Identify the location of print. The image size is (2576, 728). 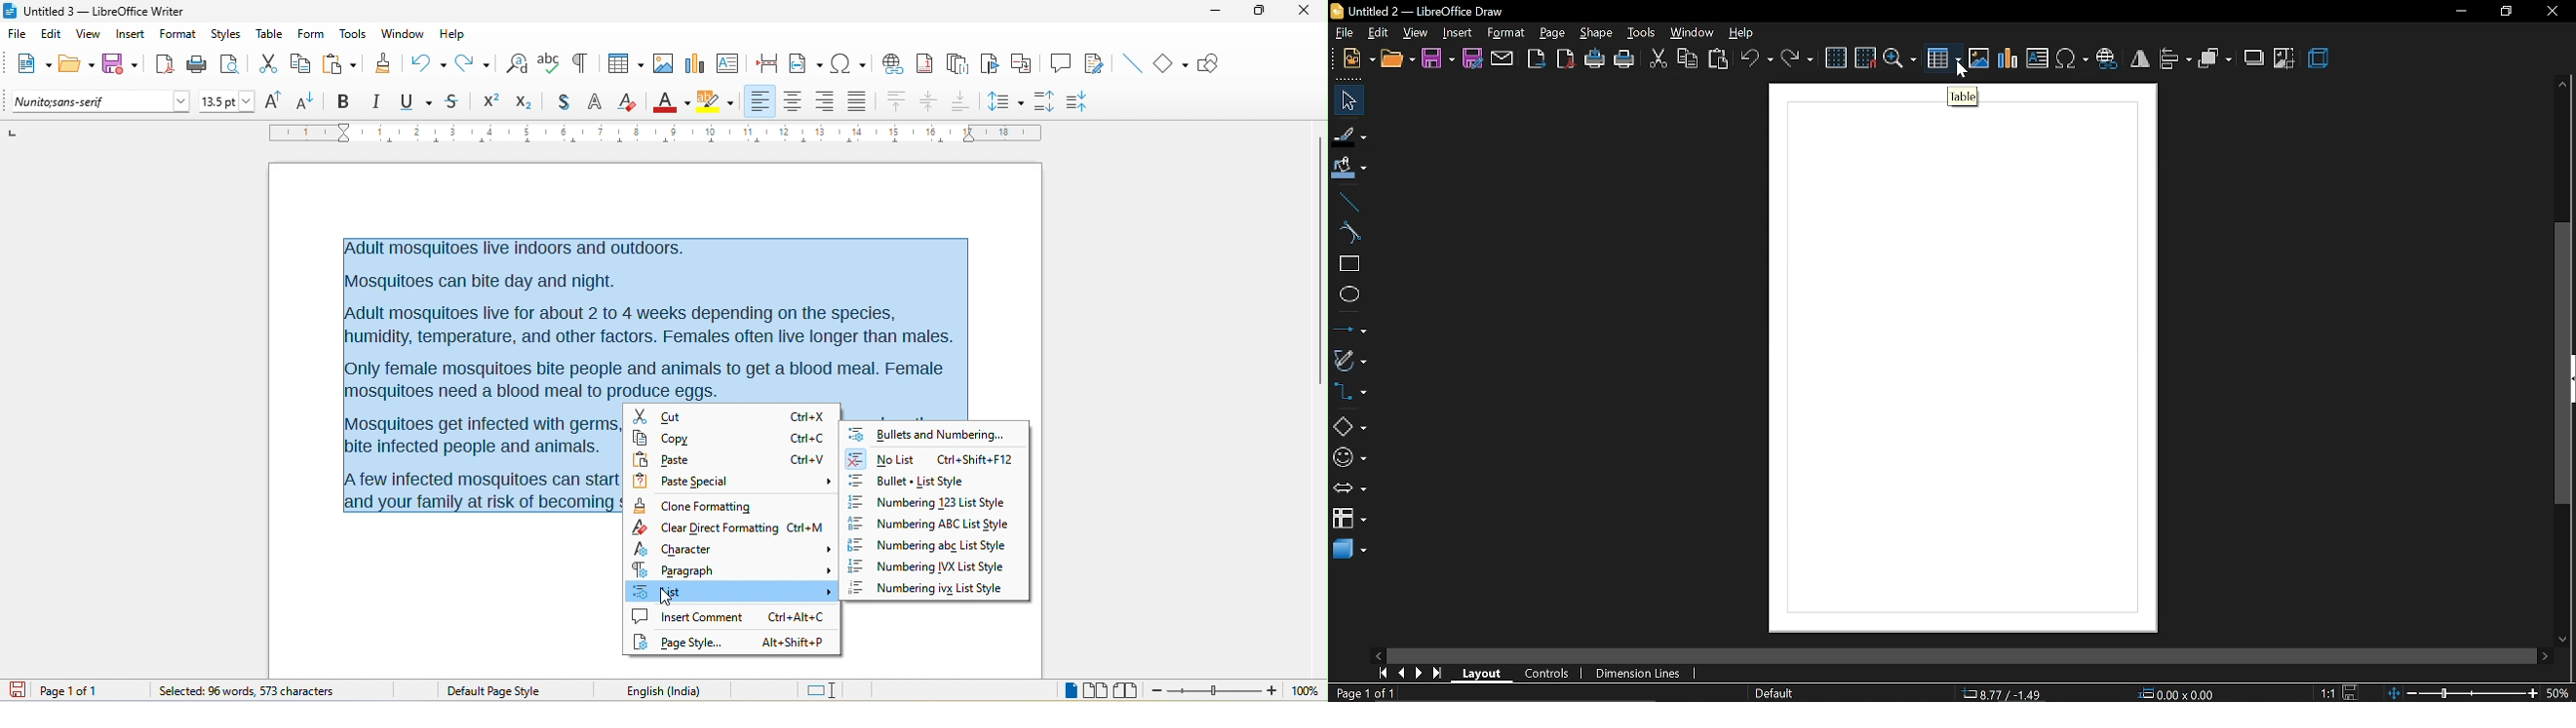
(196, 67).